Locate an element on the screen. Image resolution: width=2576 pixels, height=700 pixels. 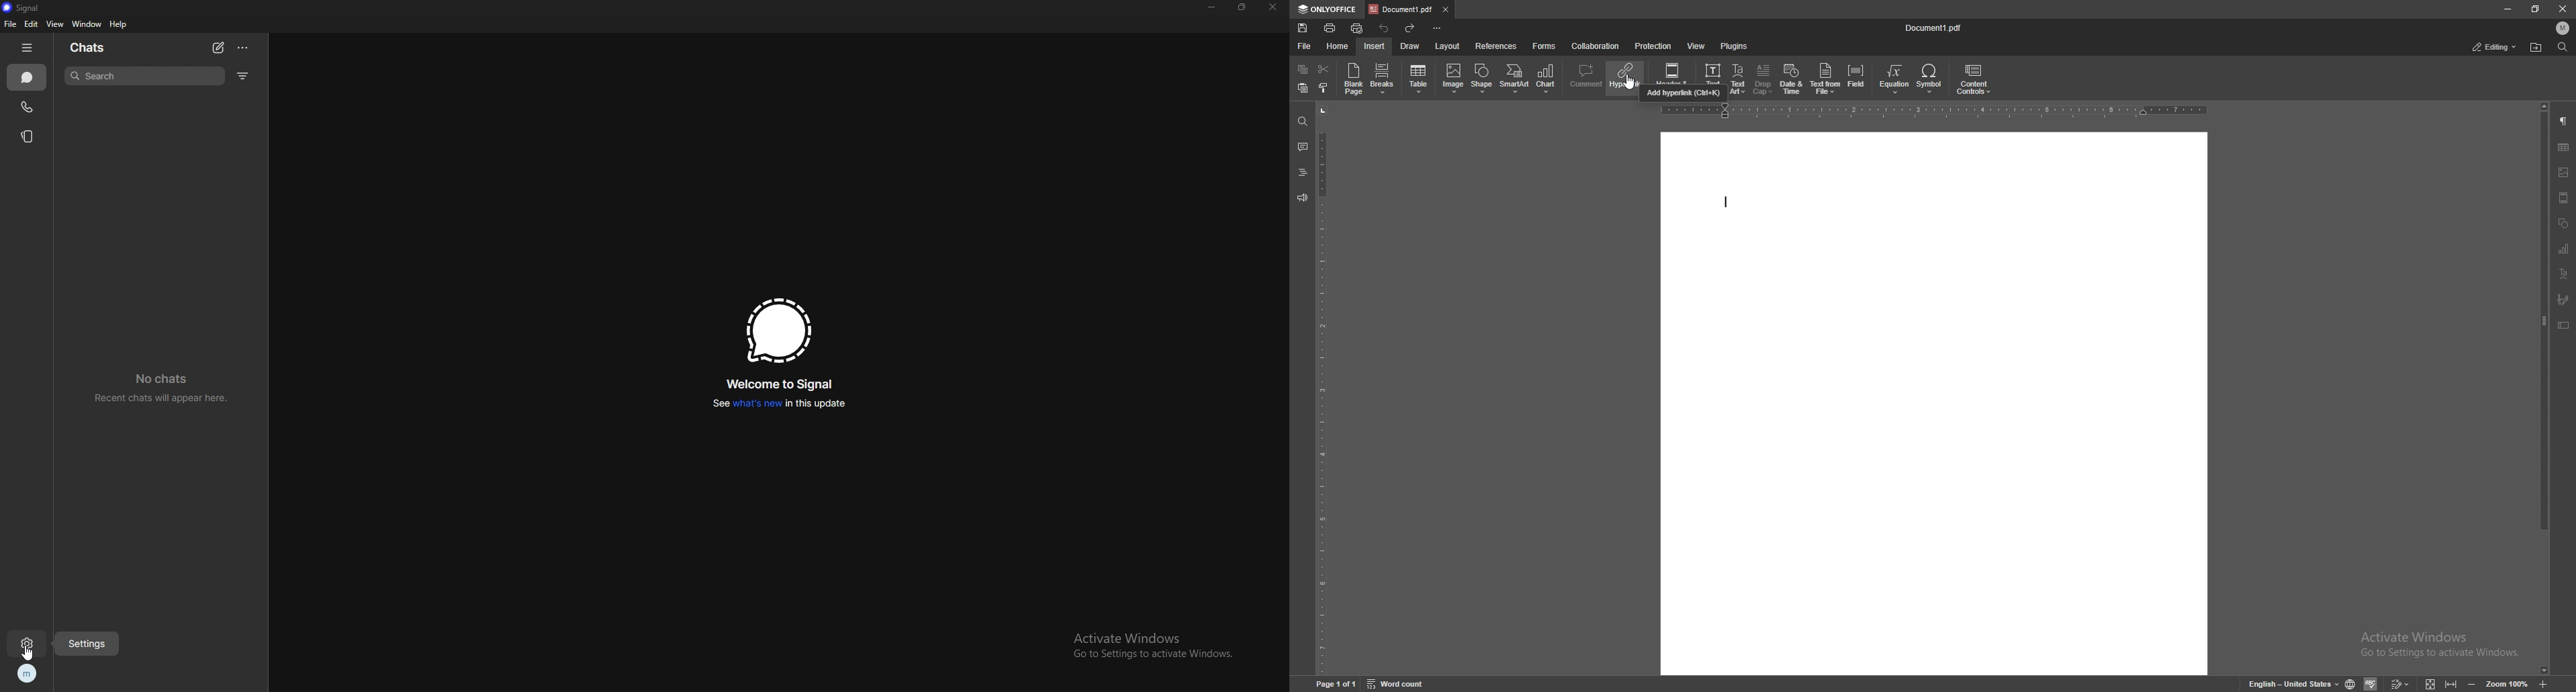
insert is located at coordinates (1376, 46).